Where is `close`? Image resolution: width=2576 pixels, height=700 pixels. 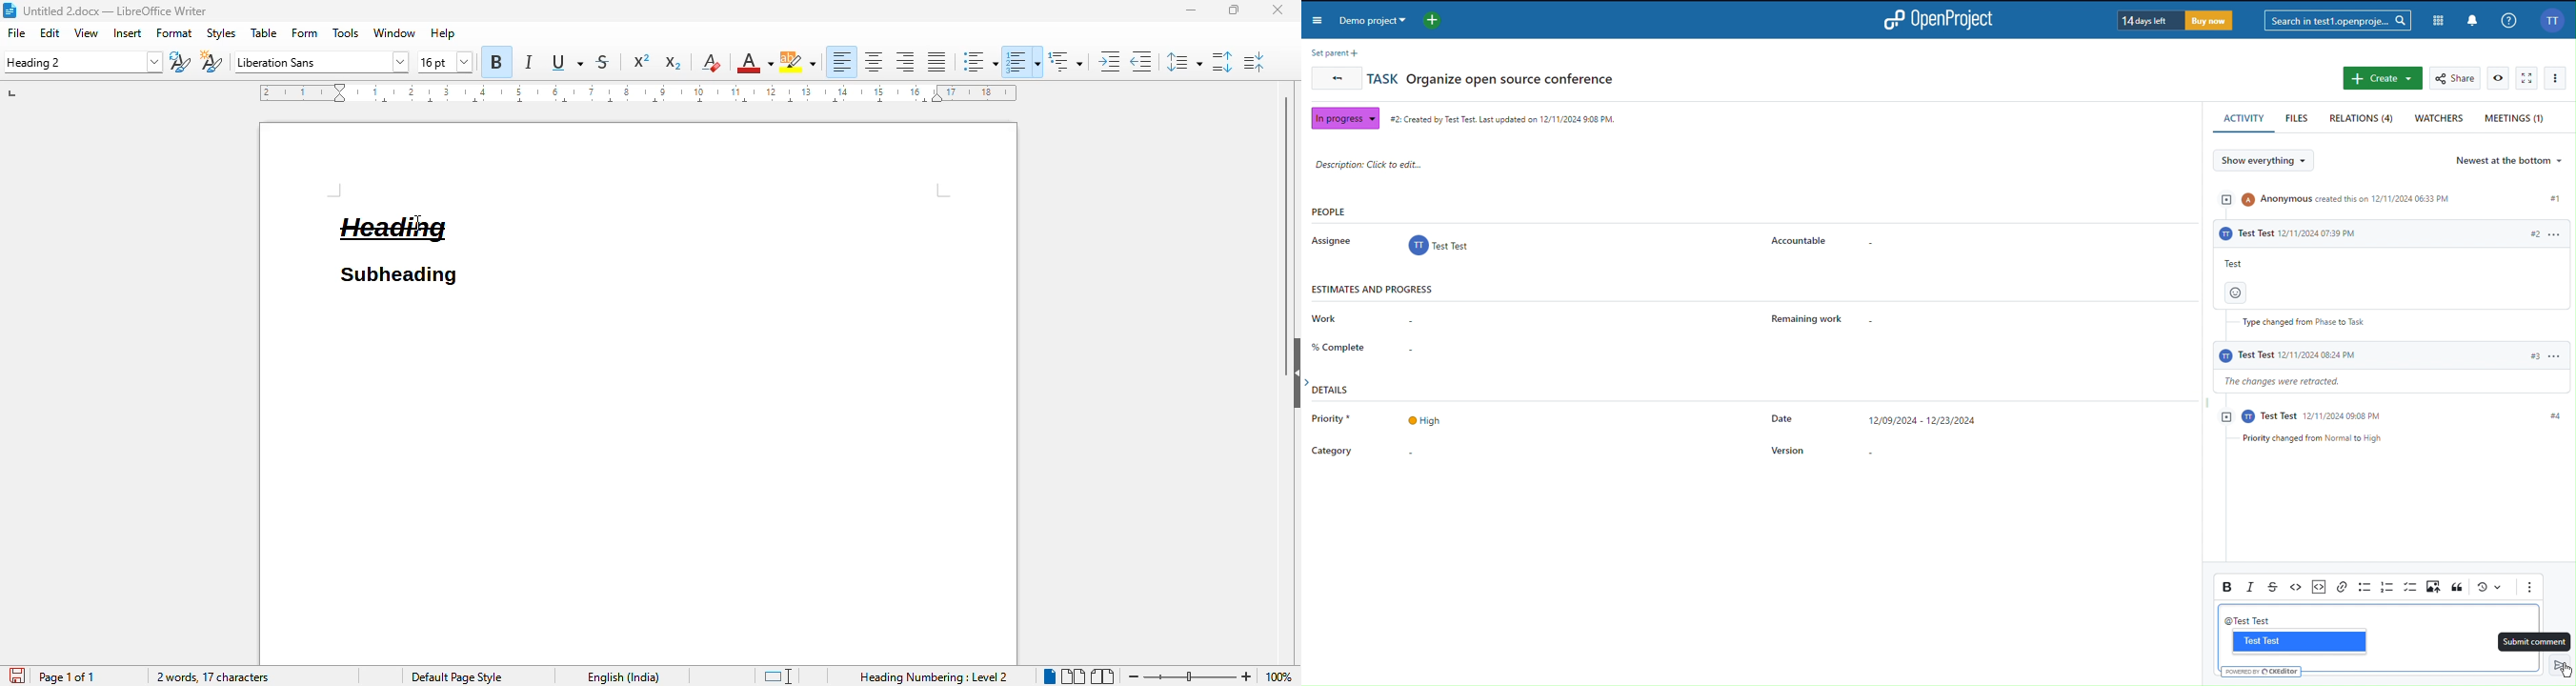
close is located at coordinates (1278, 9).